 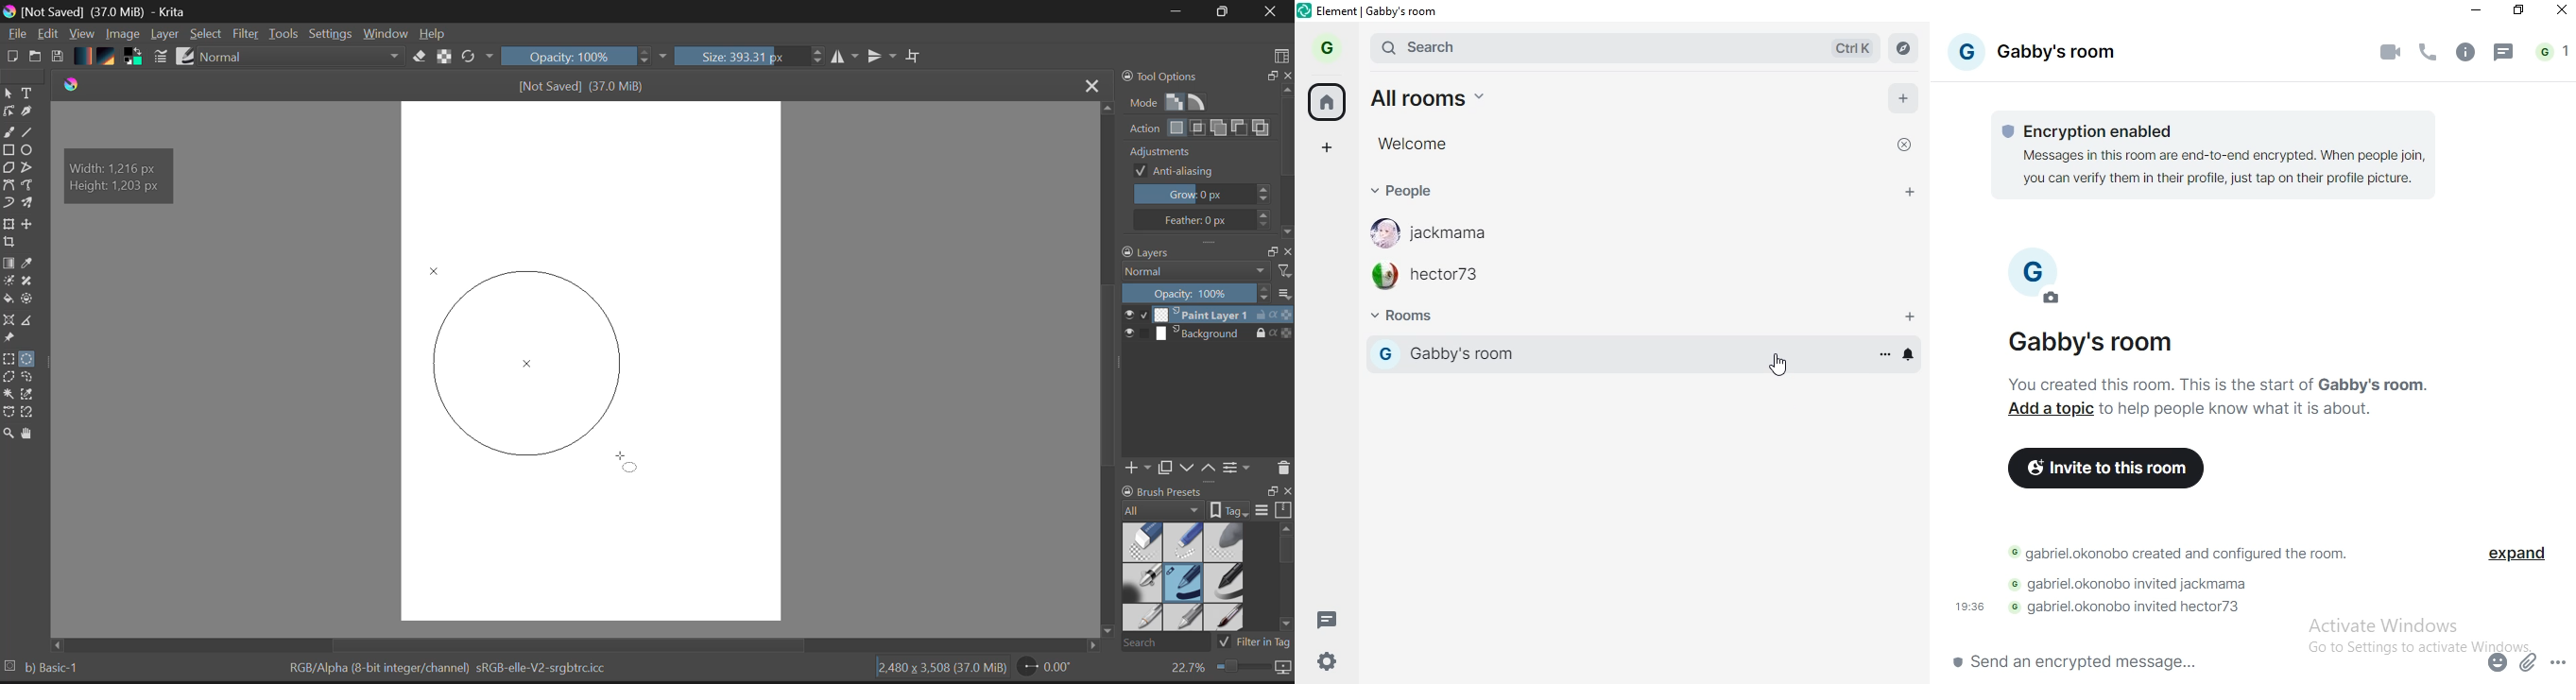 I want to click on video call, so click(x=2391, y=51).